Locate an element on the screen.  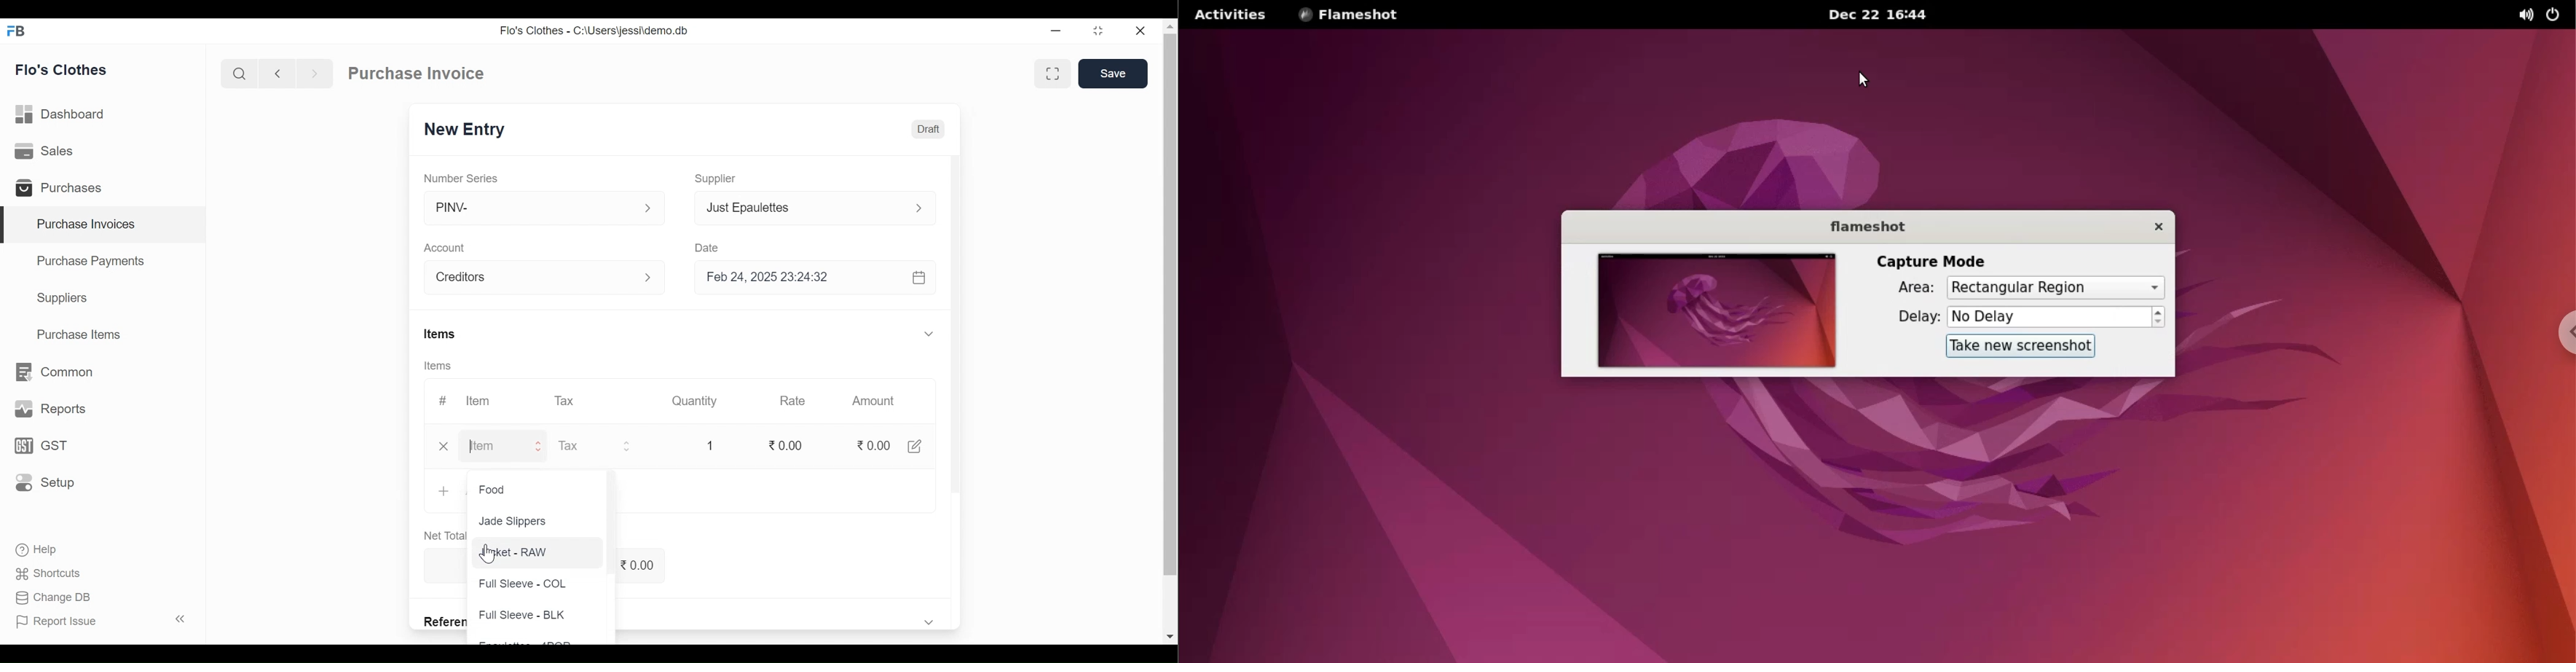
0.00 is located at coordinates (790, 444).